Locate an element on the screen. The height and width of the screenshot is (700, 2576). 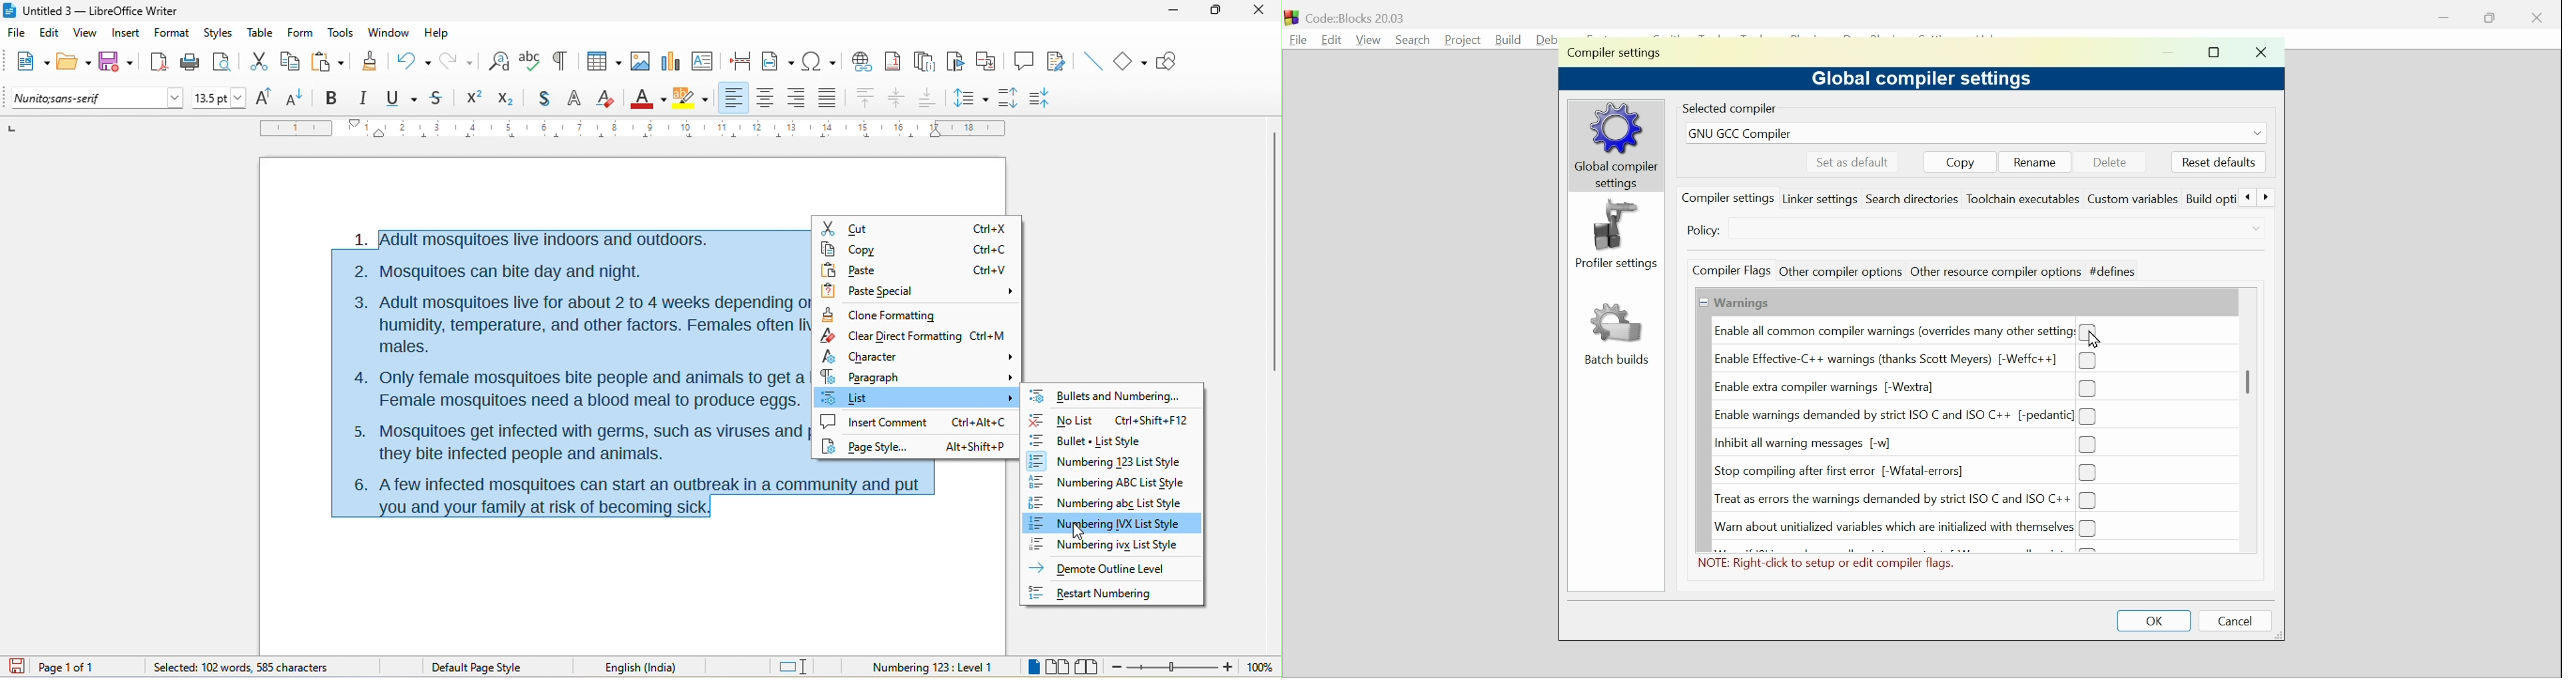
page break is located at coordinates (744, 63).